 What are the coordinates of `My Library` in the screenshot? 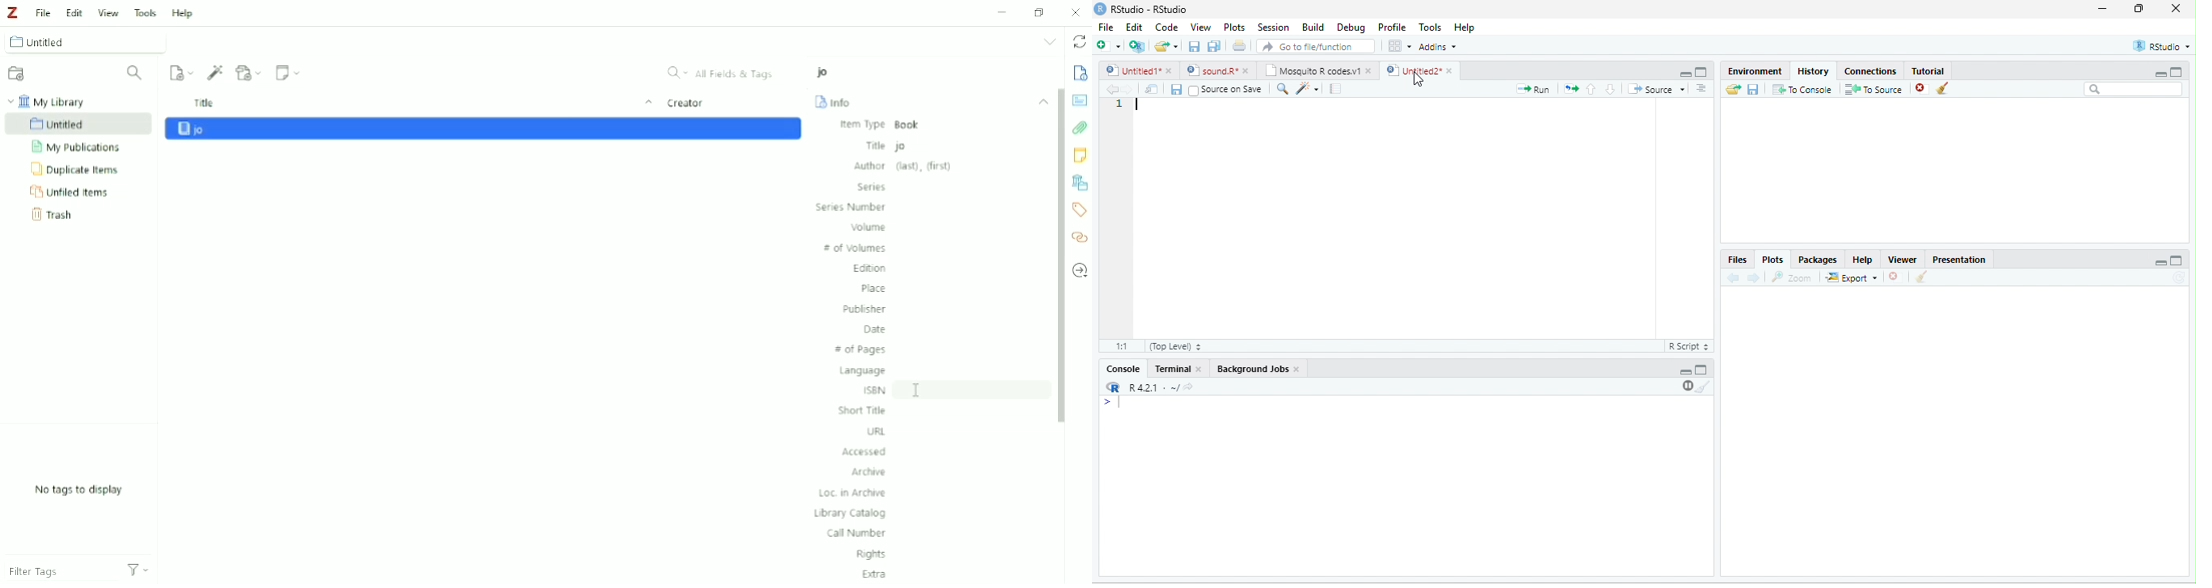 It's located at (55, 101).